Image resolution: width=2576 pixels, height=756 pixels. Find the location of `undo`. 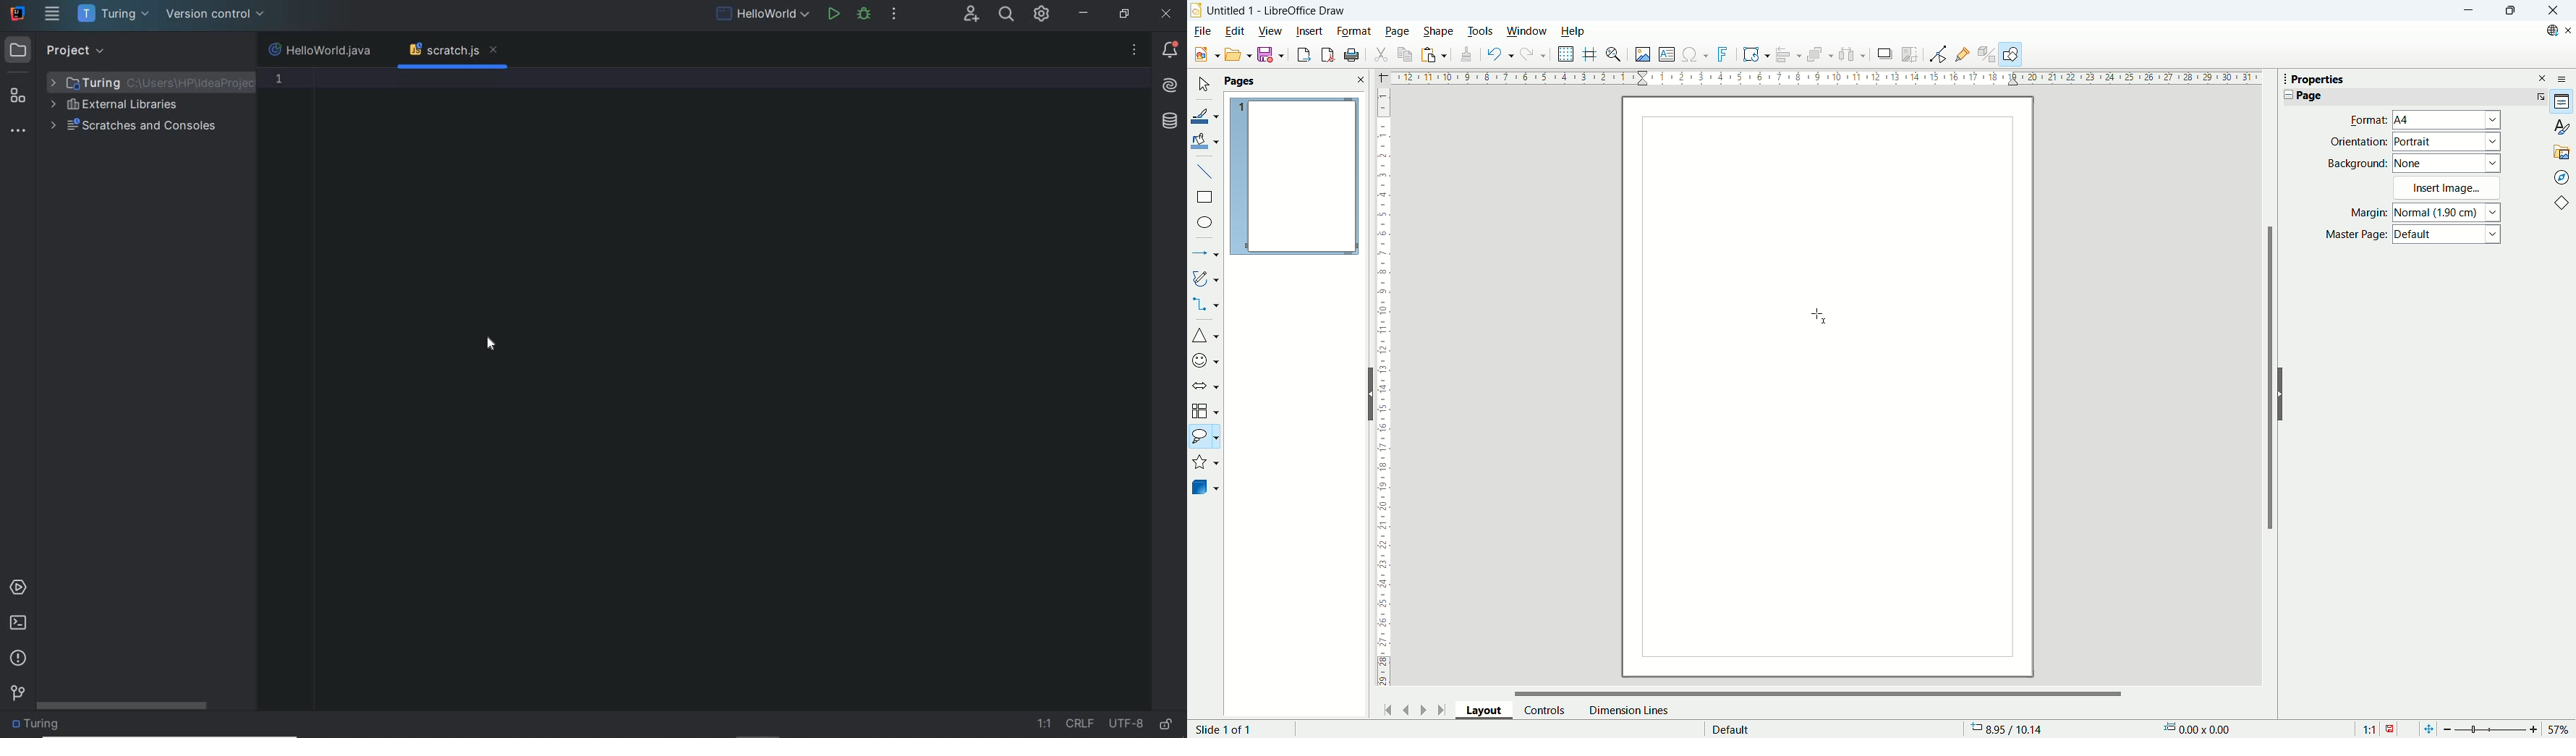

undo is located at coordinates (1497, 54).